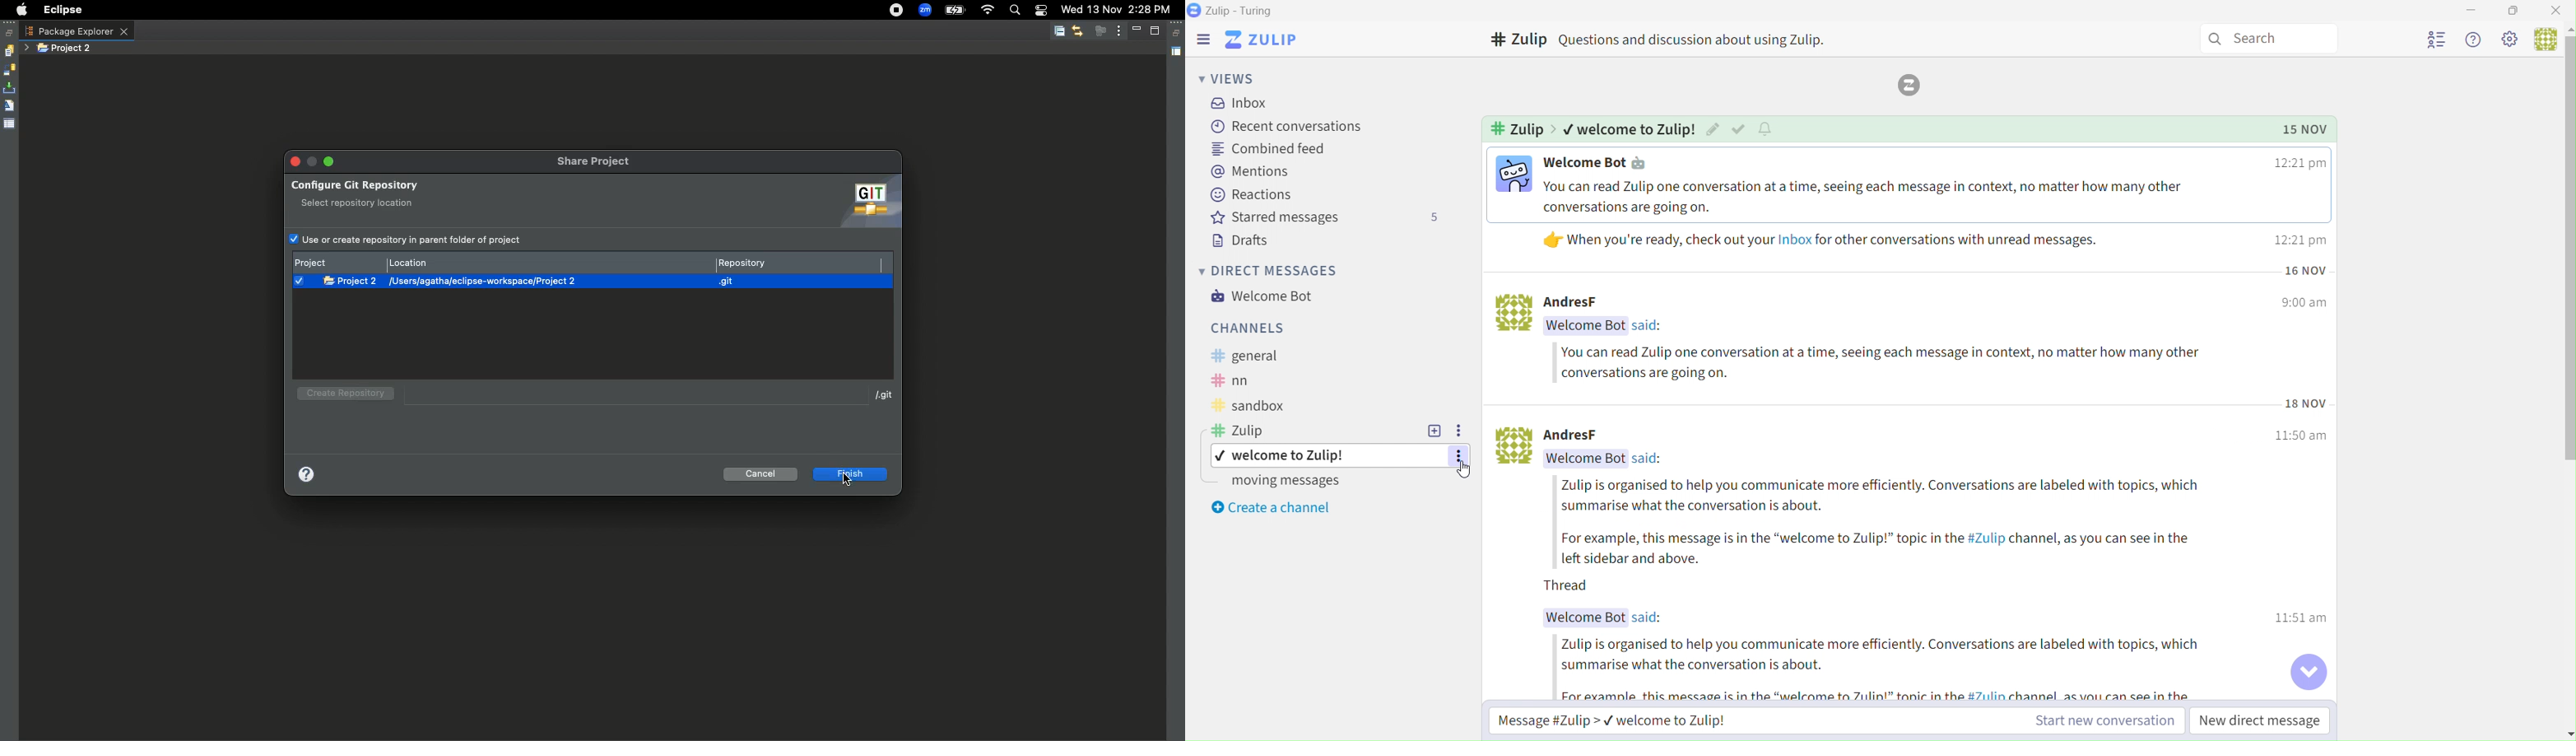 The image size is (2576, 756). I want to click on Text, so click(1242, 11).